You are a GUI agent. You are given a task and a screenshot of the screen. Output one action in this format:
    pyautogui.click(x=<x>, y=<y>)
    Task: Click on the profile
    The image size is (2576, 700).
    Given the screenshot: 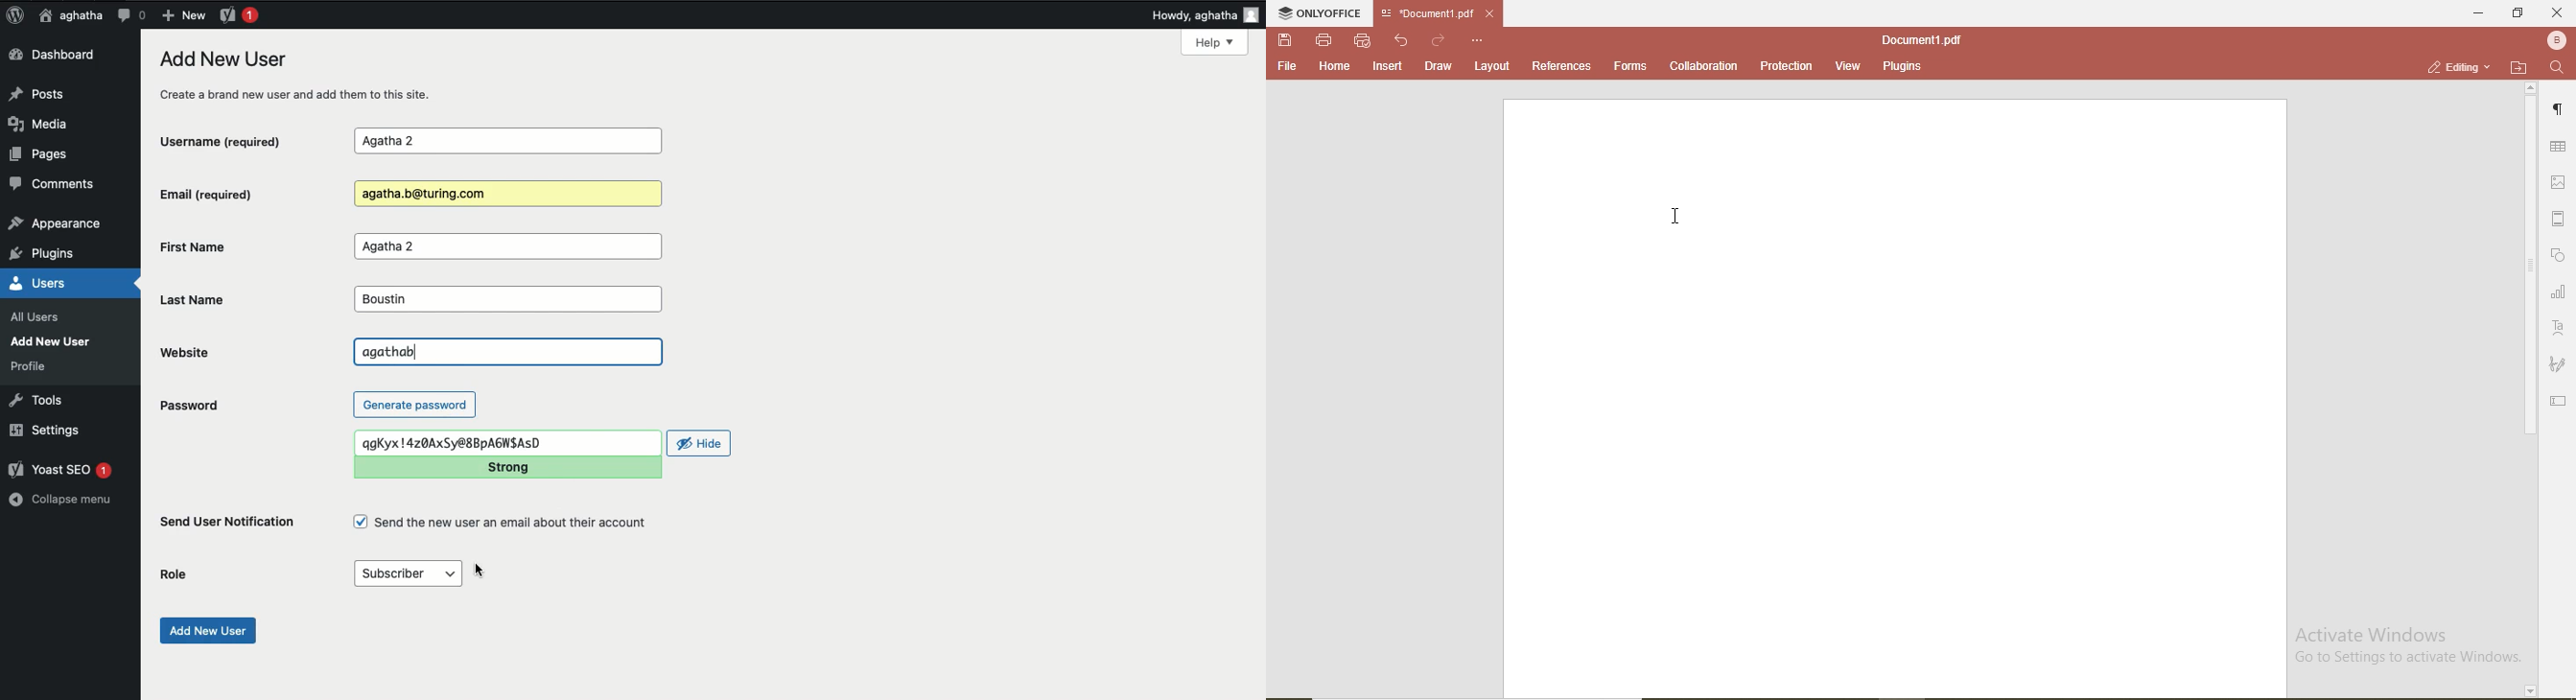 What is the action you would take?
    pyautogui.click(x=2558, y=41)
    